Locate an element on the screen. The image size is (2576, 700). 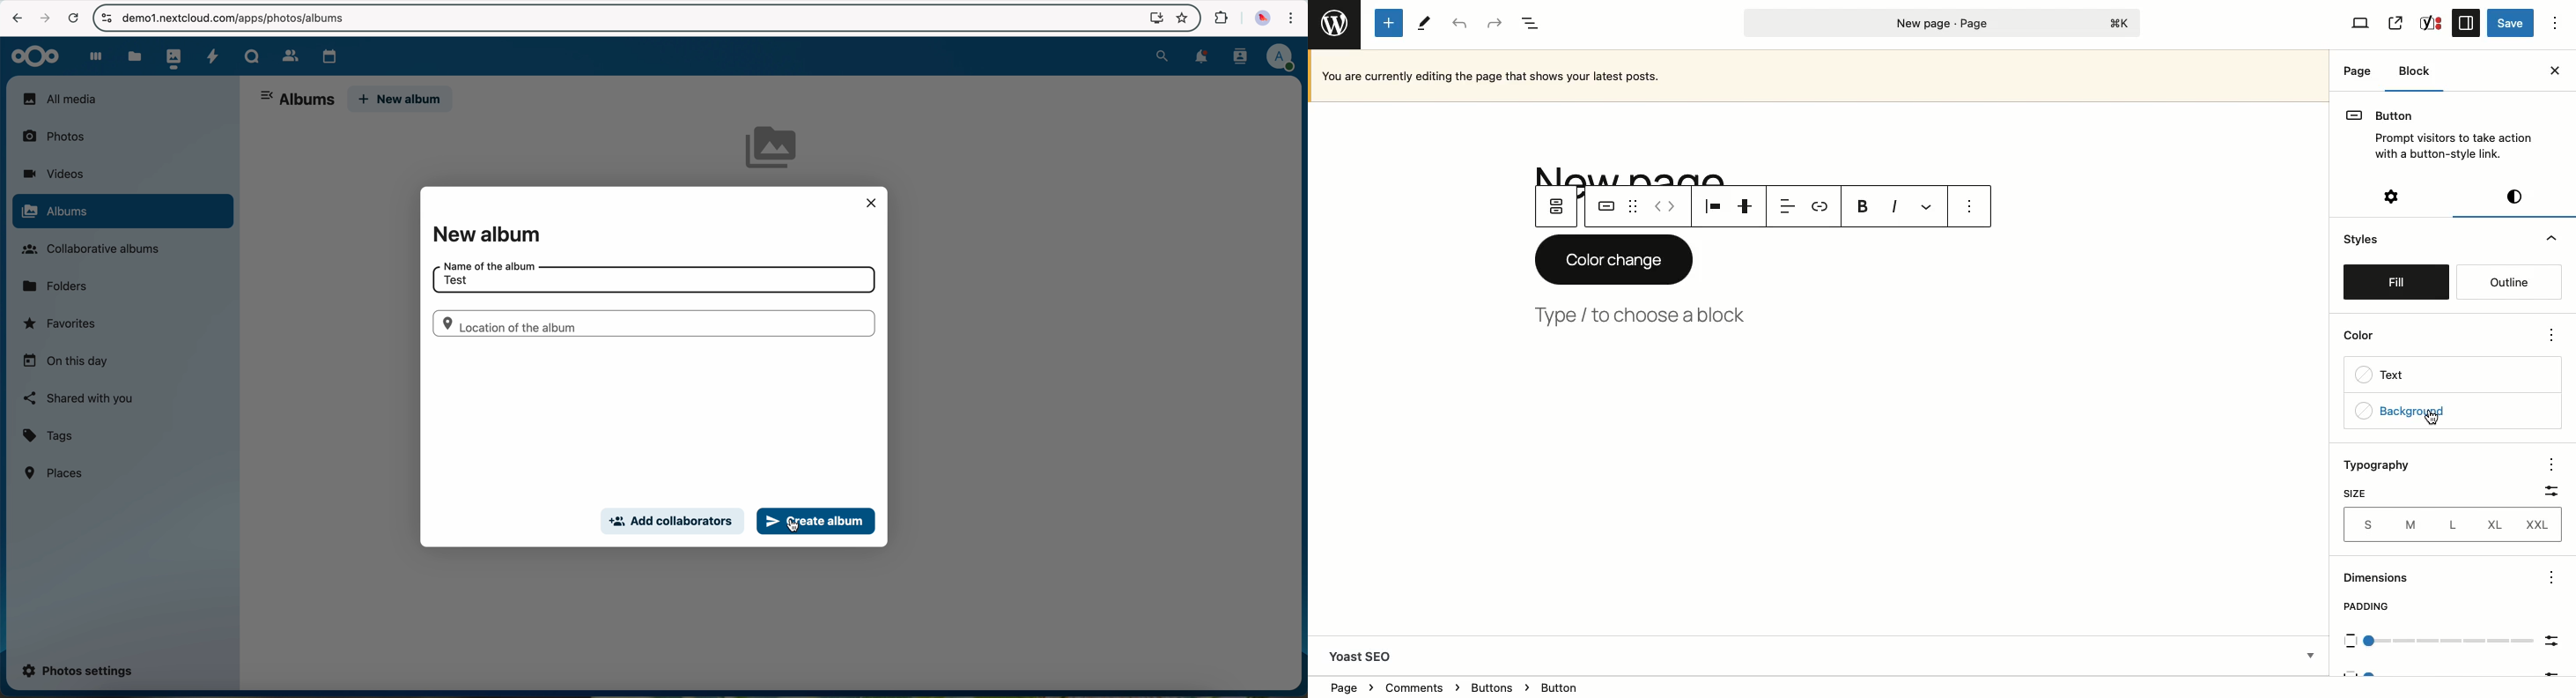
Block is located at coordinates (2415, 77).